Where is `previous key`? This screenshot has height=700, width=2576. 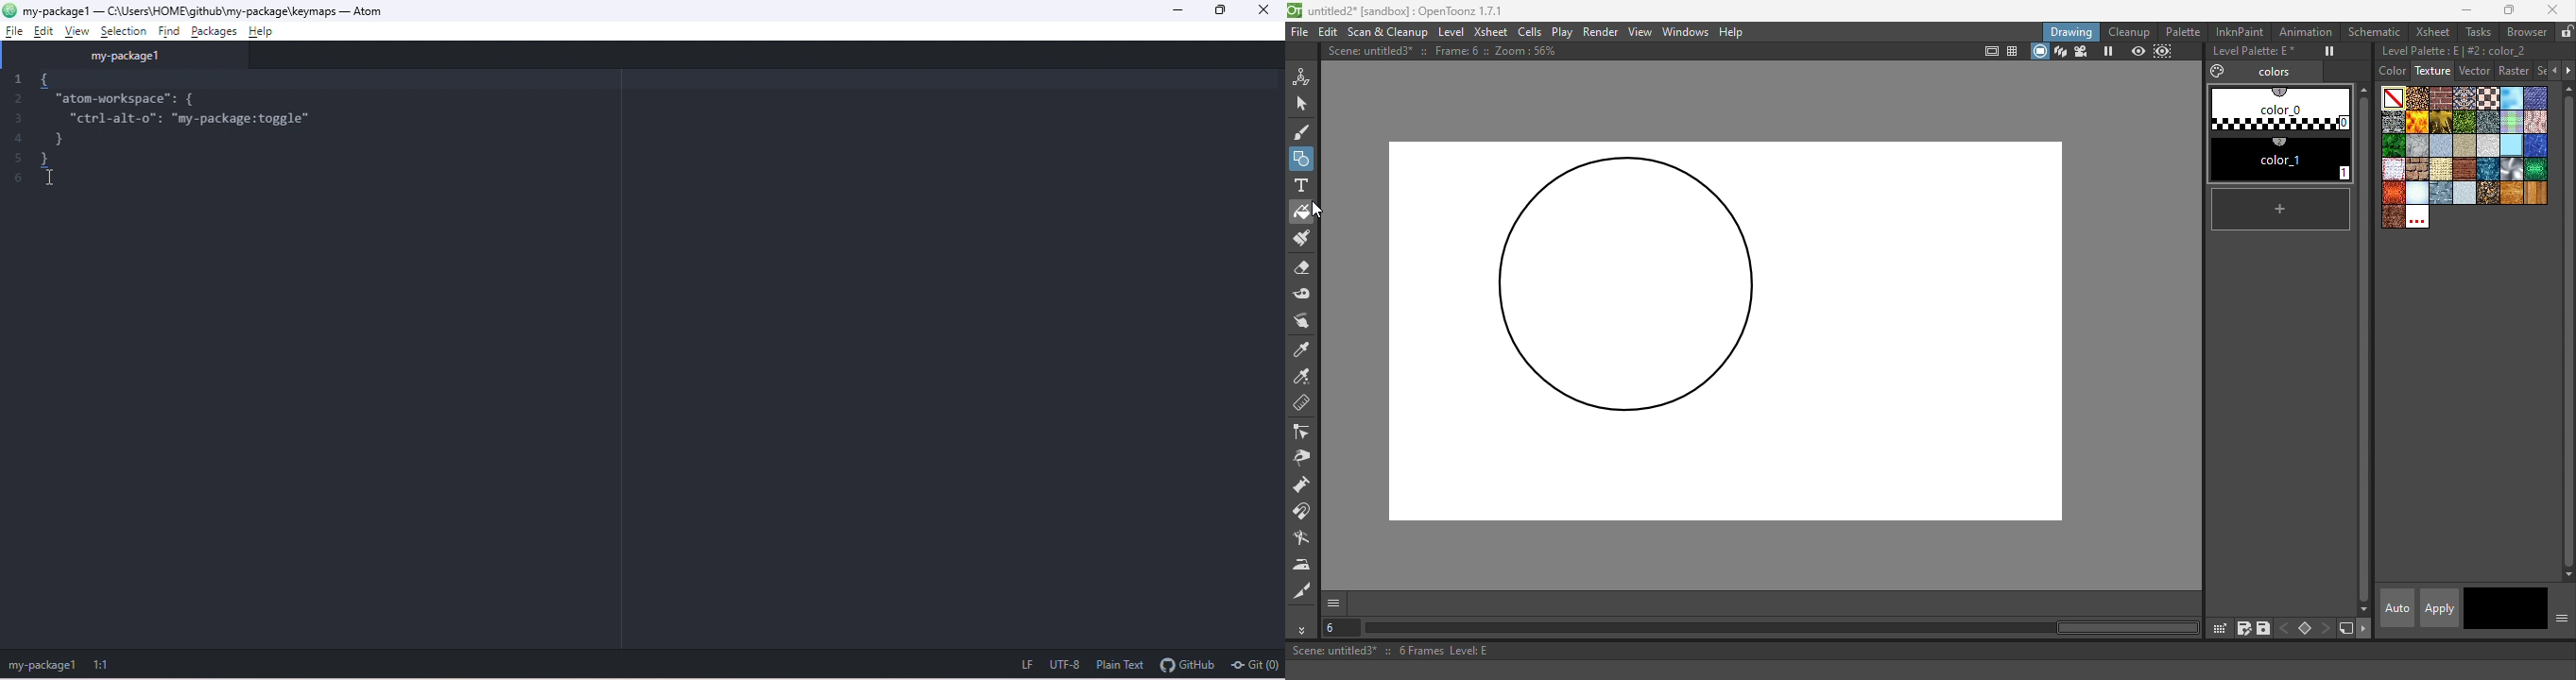
previous key is located at coordinates (2285, 626).